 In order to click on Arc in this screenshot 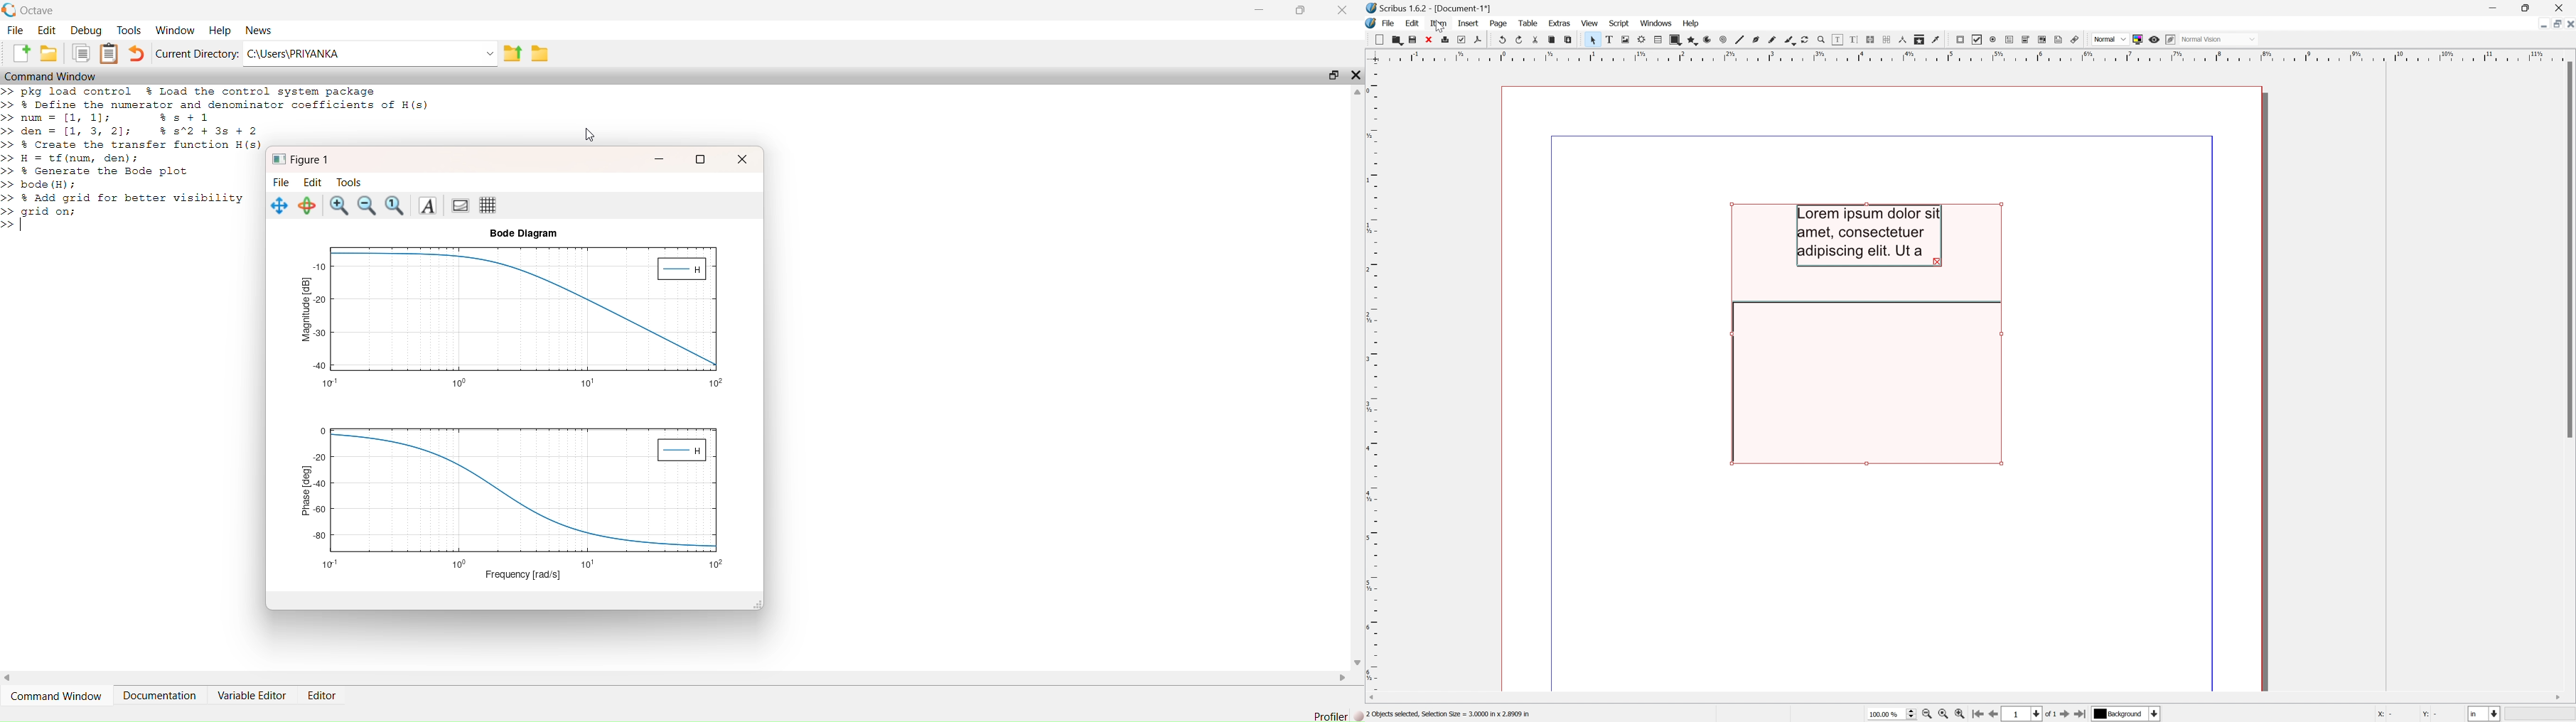, I will do `click(1708, 40)`.